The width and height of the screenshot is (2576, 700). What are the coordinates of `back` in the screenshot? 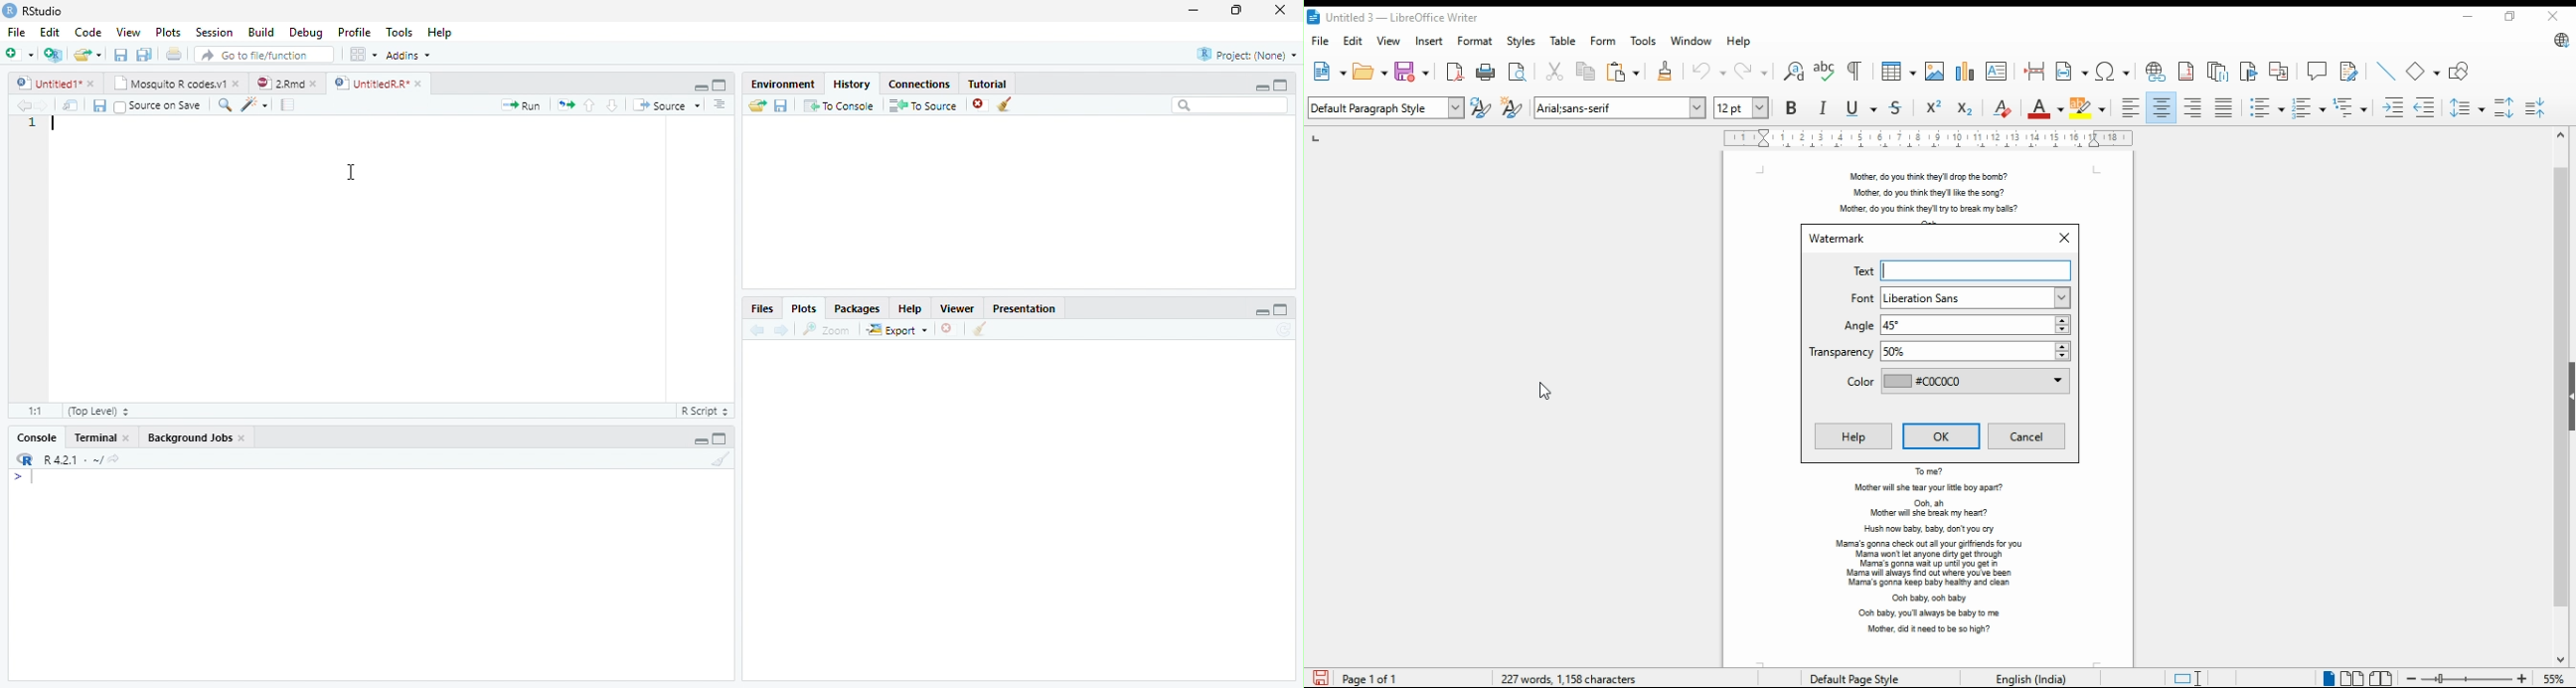 It's located at (19, 105).